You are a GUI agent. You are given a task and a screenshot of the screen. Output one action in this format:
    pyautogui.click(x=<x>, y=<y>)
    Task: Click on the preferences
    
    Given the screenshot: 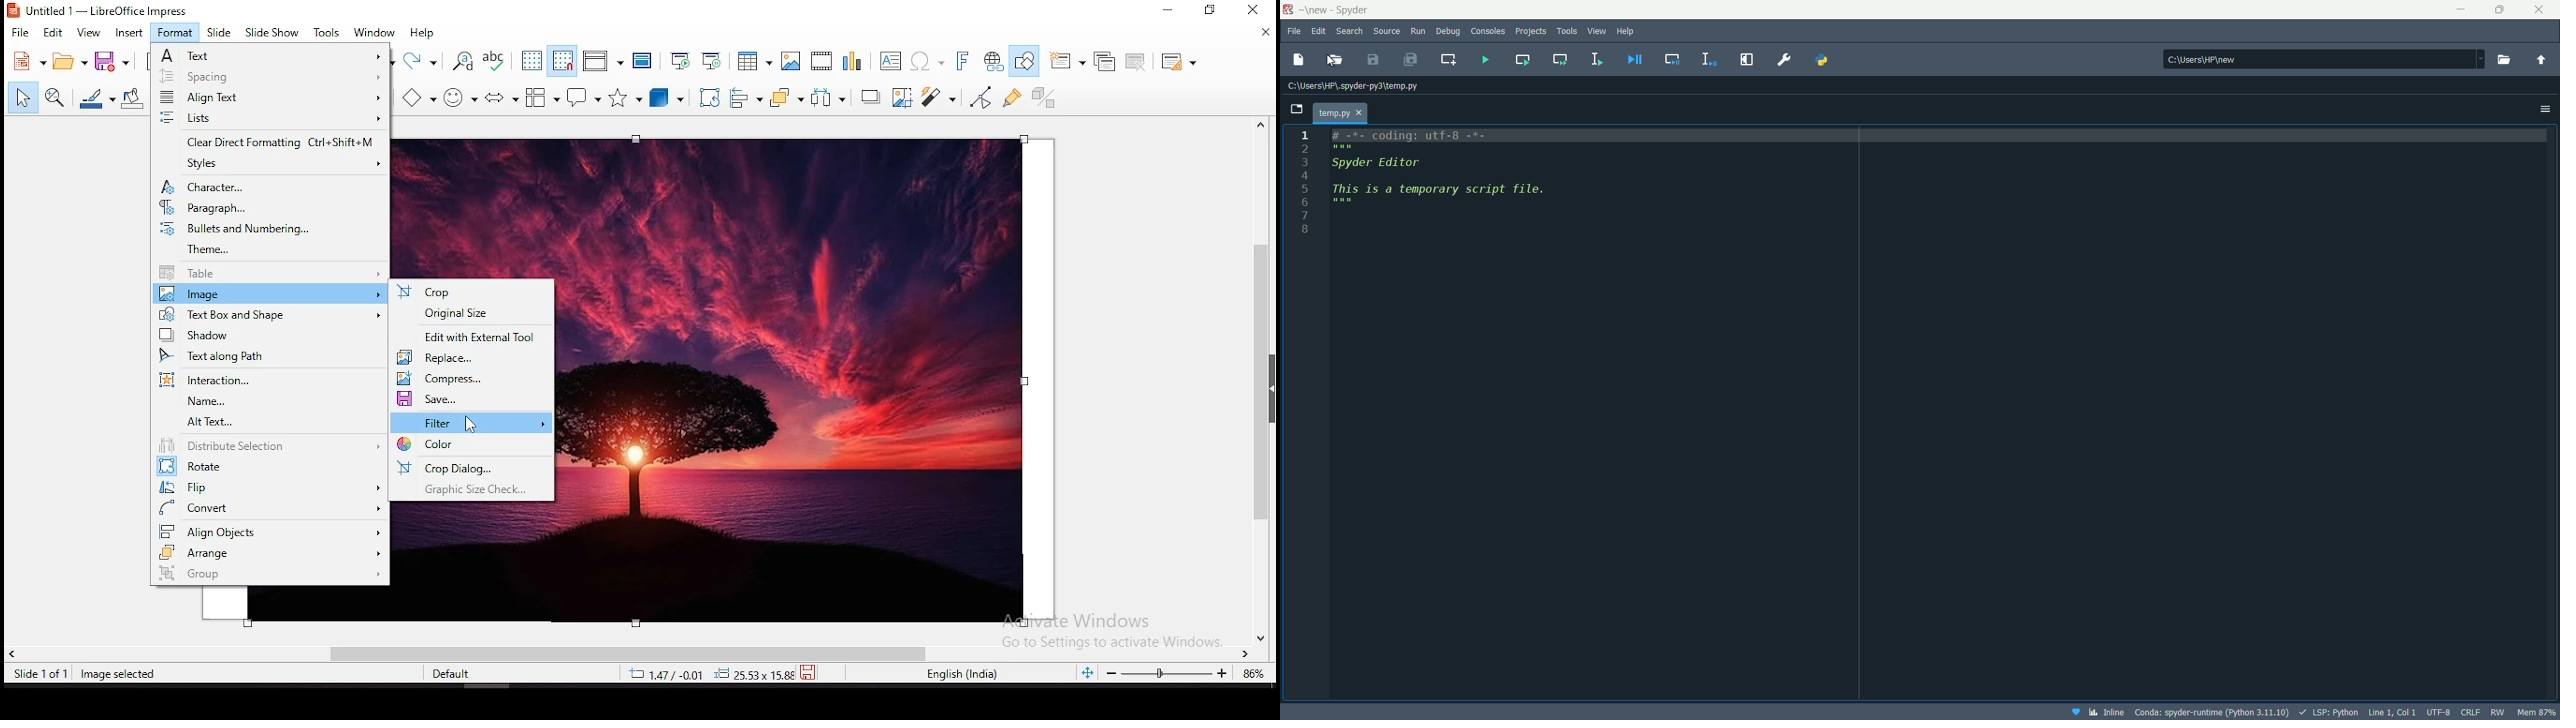 What is the action you would take?
    pyautogui.click(x=1784, y=60)
    